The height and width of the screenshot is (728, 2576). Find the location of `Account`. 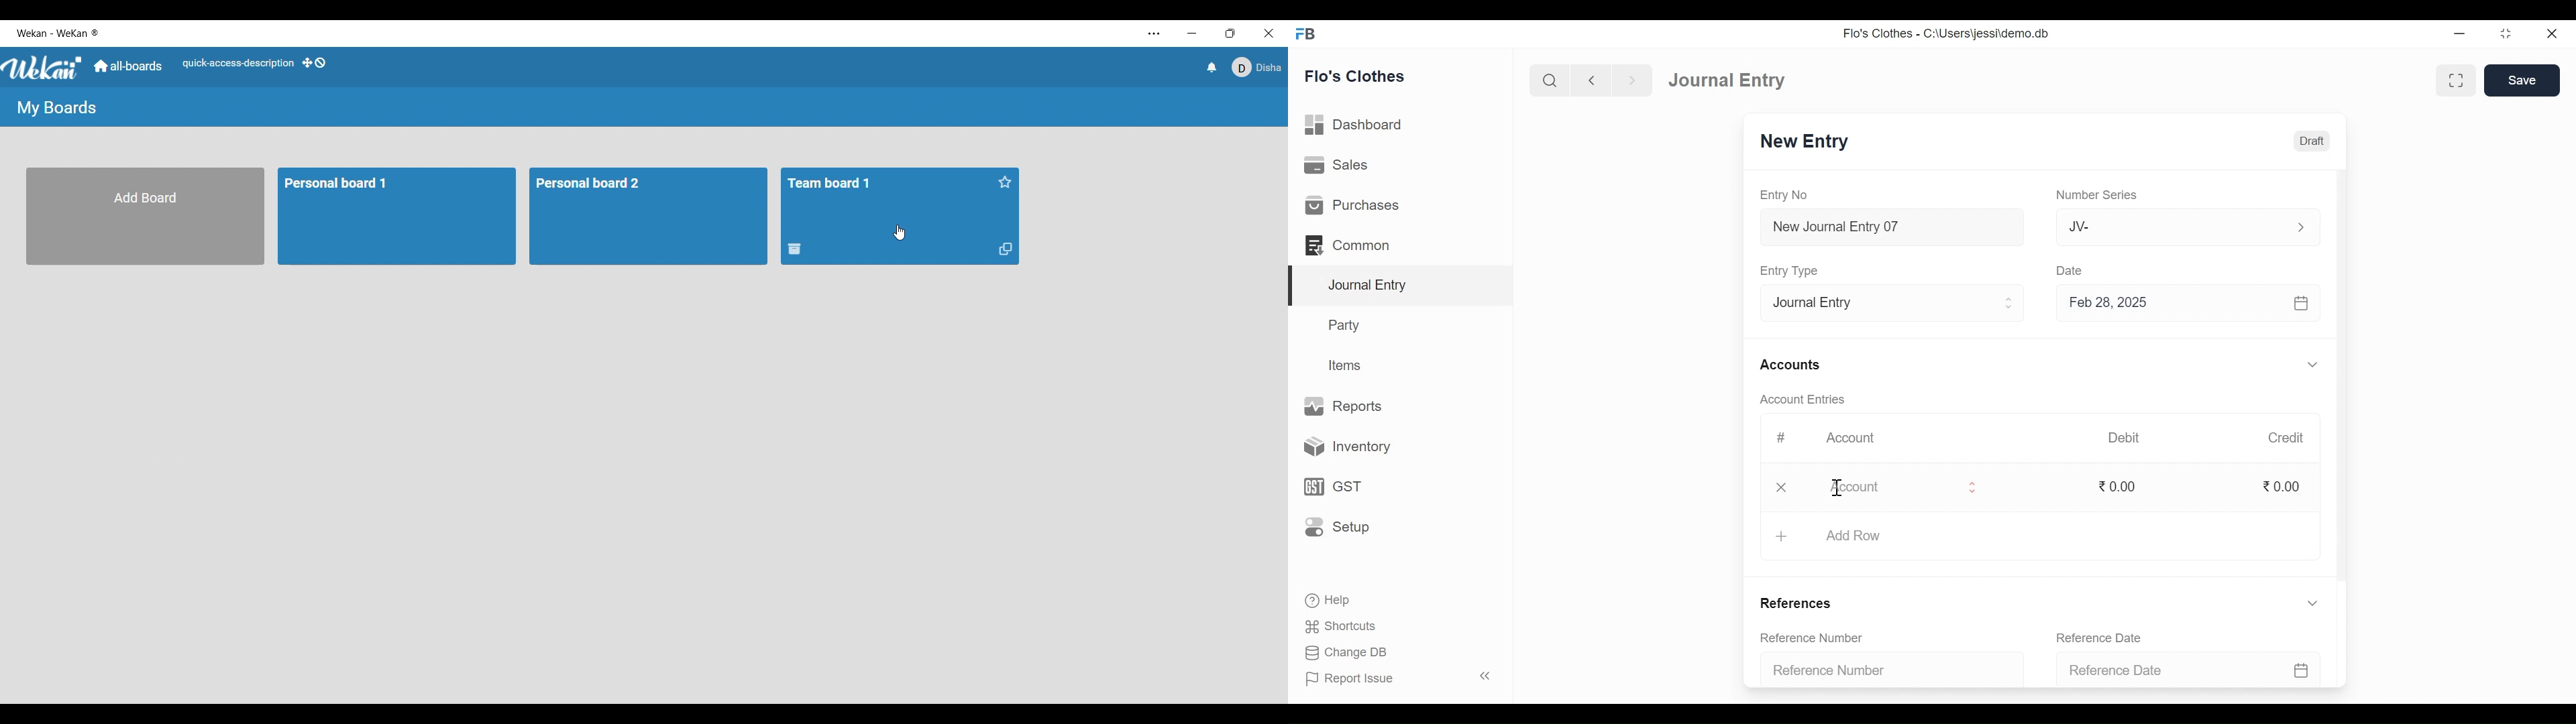

Account is located at coordinates (1850, 436).